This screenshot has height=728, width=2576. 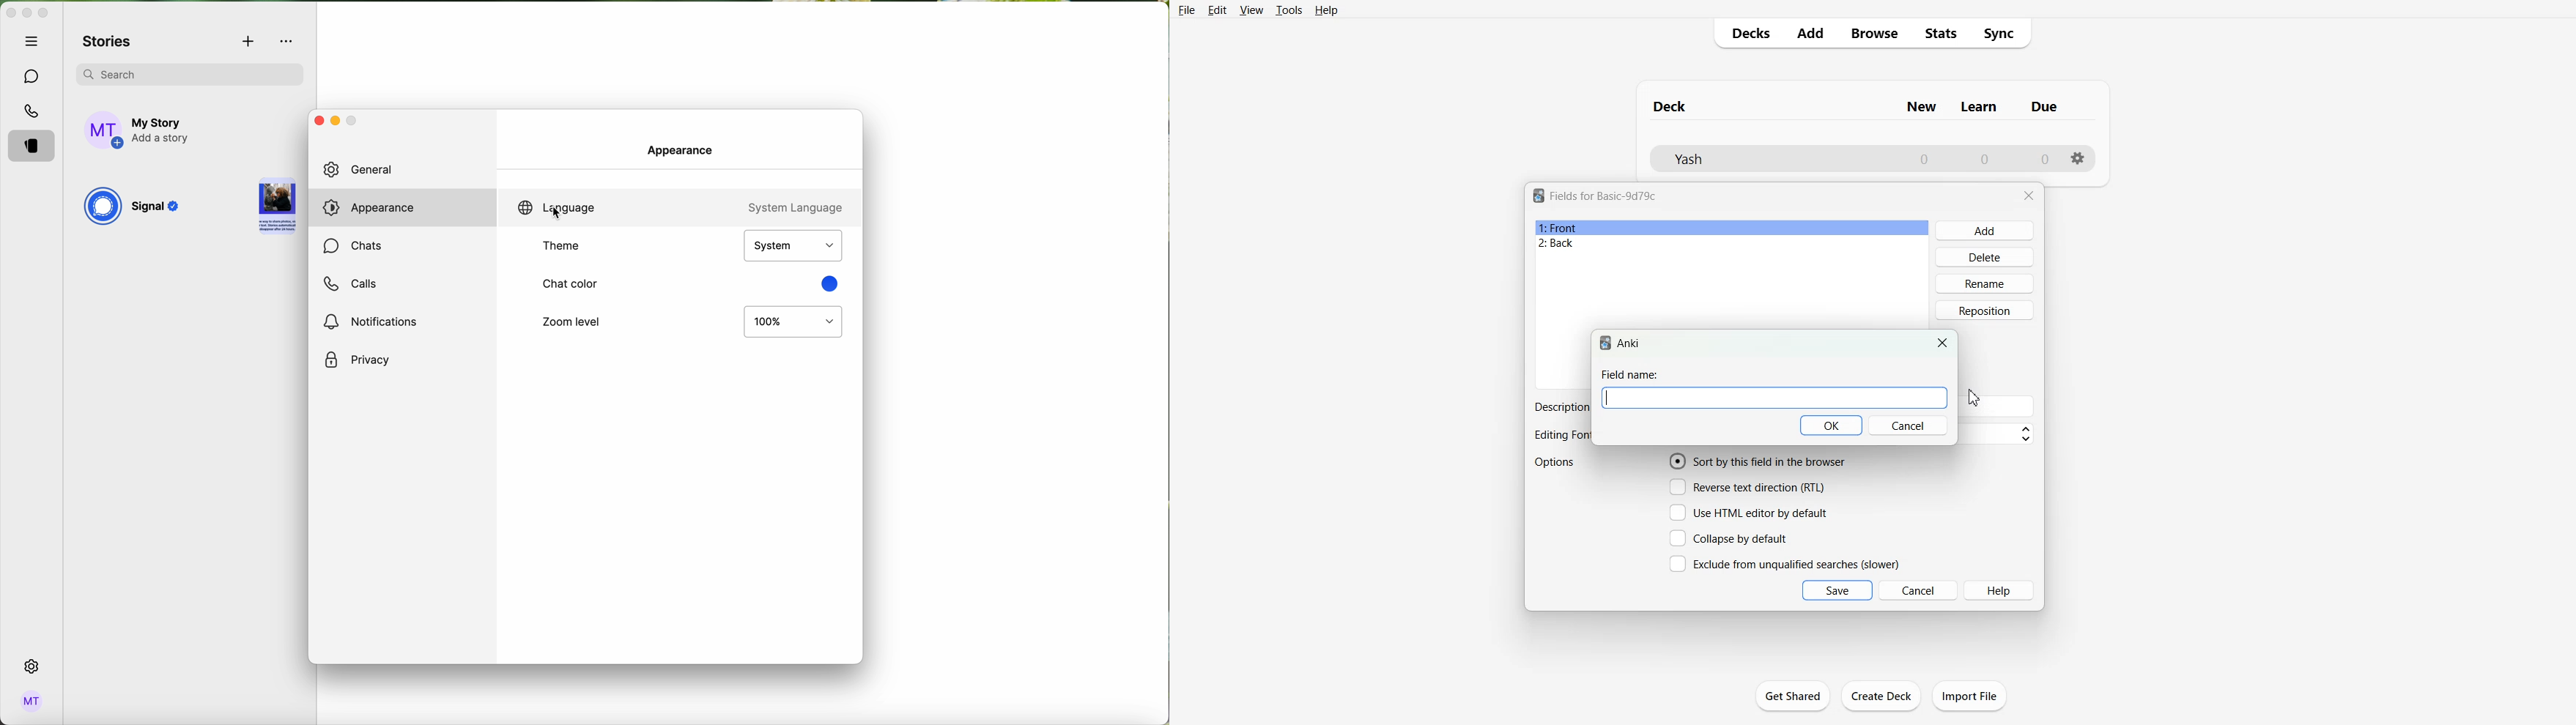 I want to click on Deck File, so click(x=1770, y=159).